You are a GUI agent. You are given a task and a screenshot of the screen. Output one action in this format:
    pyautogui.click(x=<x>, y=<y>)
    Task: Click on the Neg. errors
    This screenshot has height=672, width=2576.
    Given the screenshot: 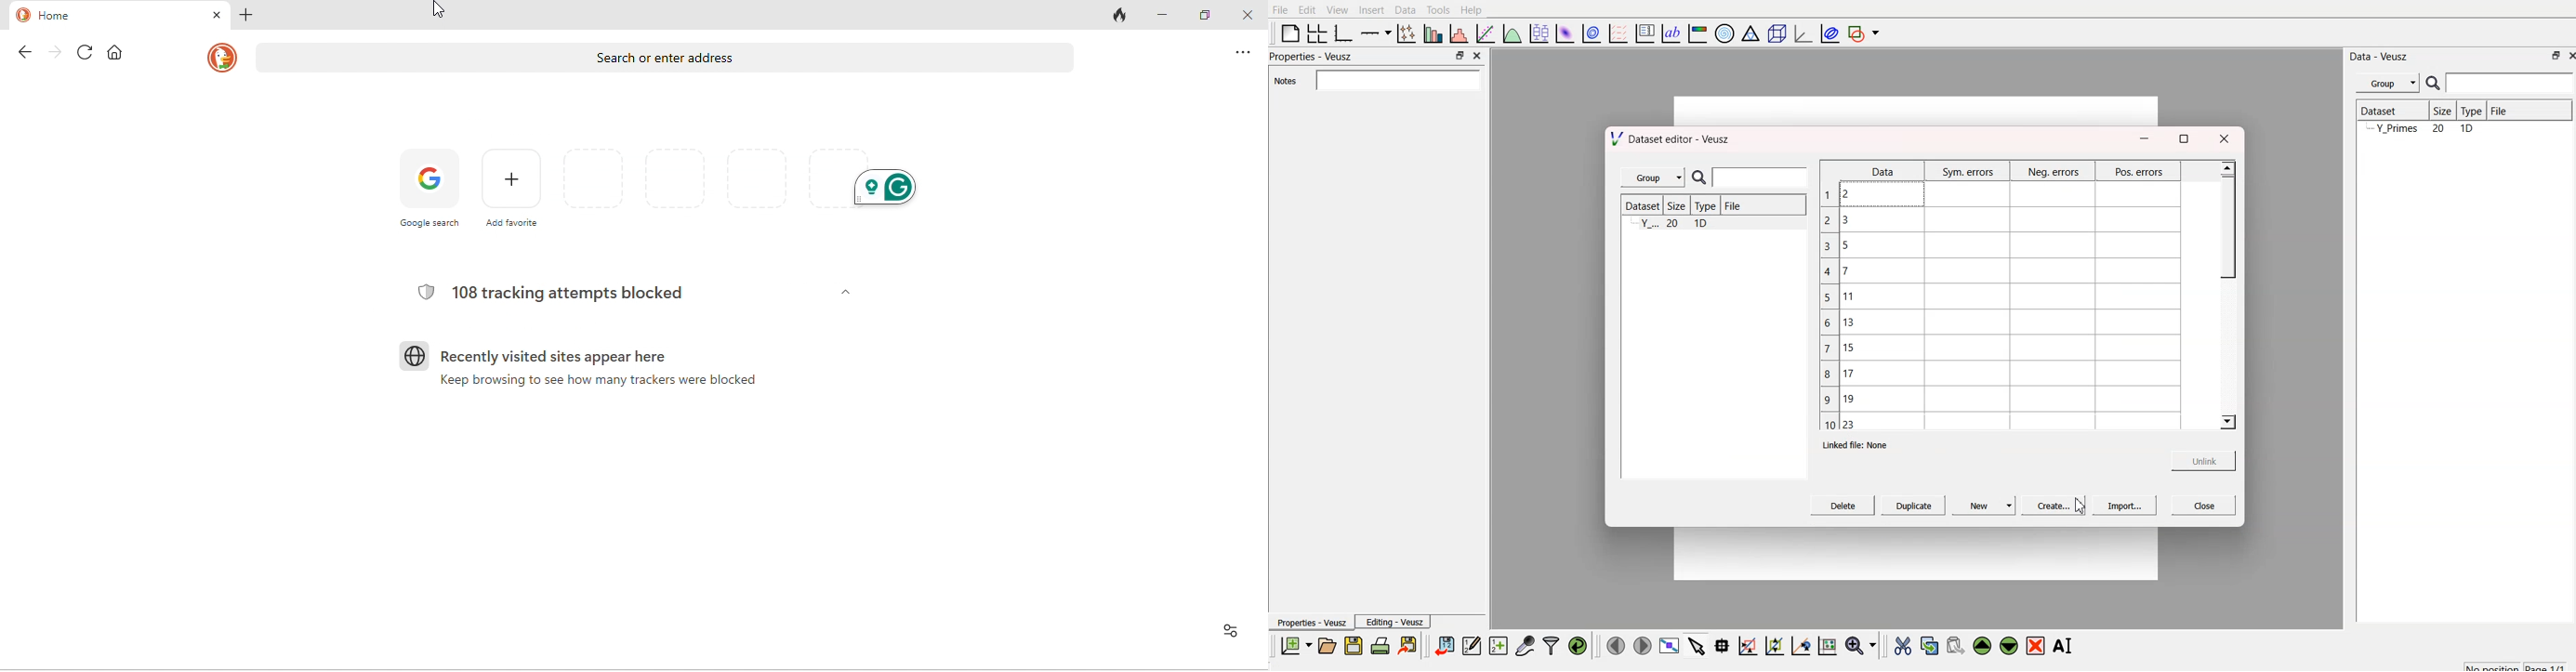 What is the action you would take?
    pyautogui.click(x=2052, y=172)
    